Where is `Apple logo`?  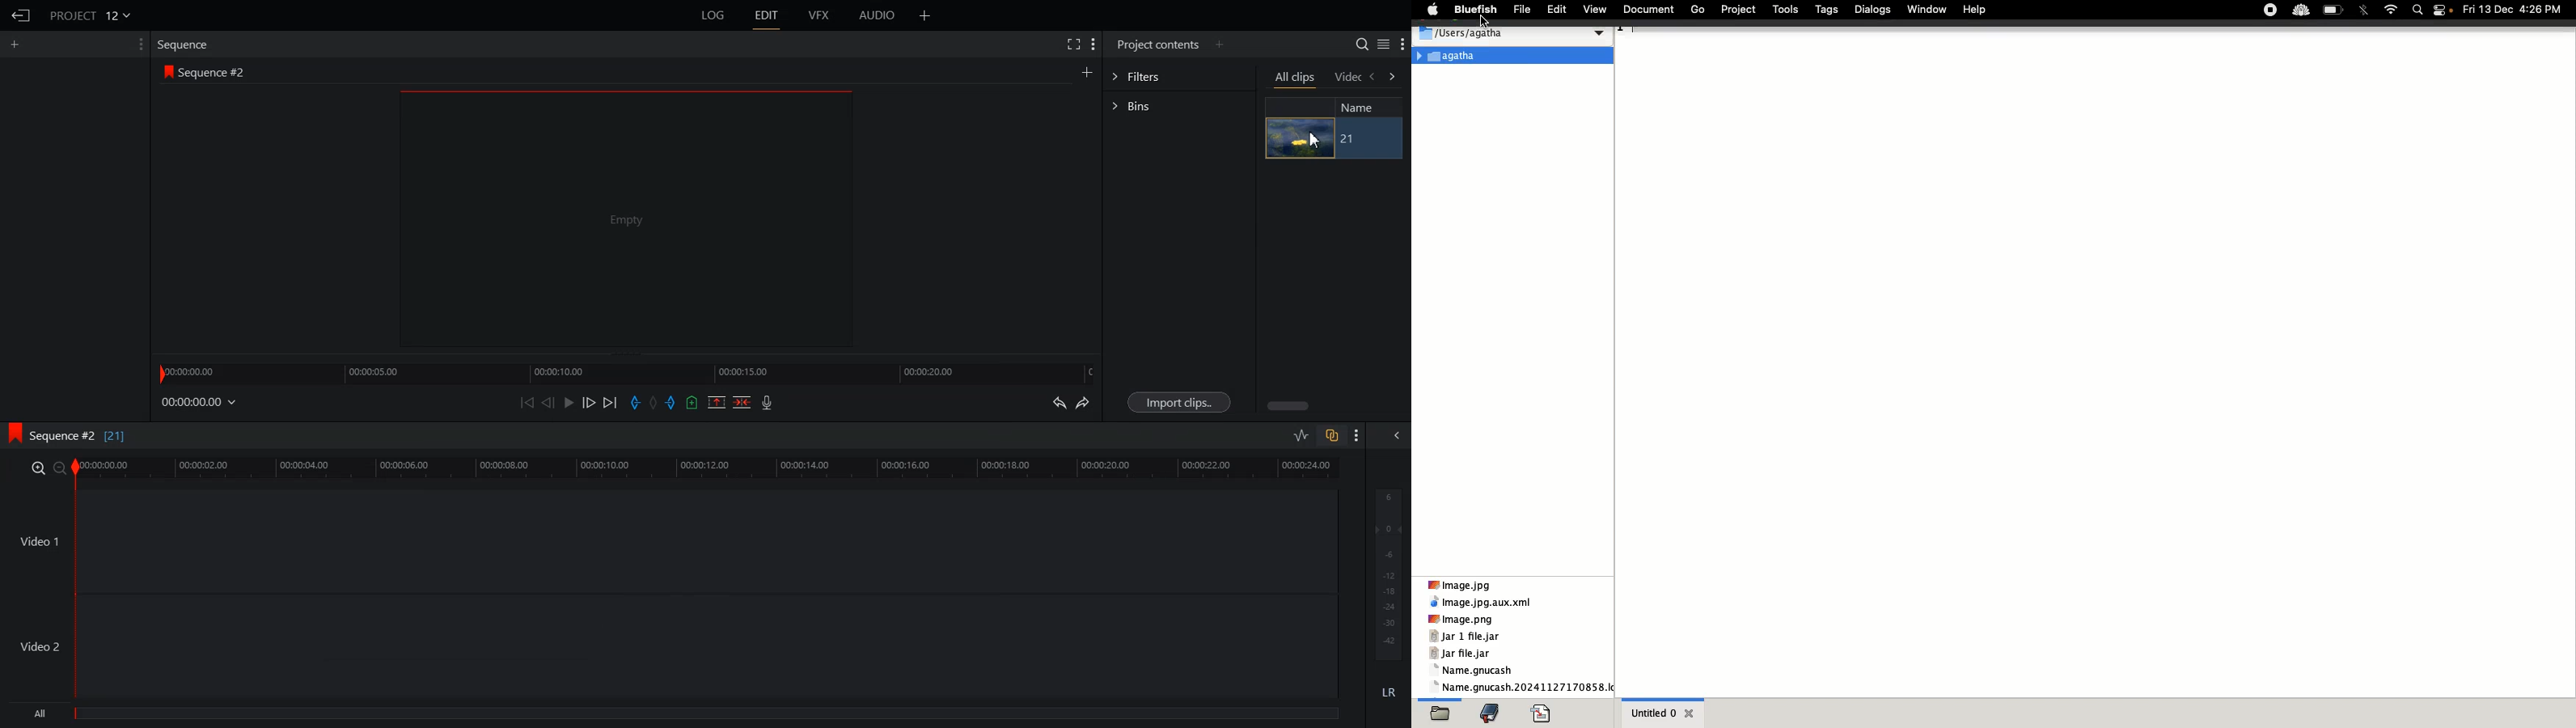 Apple logo is located at coordinates (1429, 11).